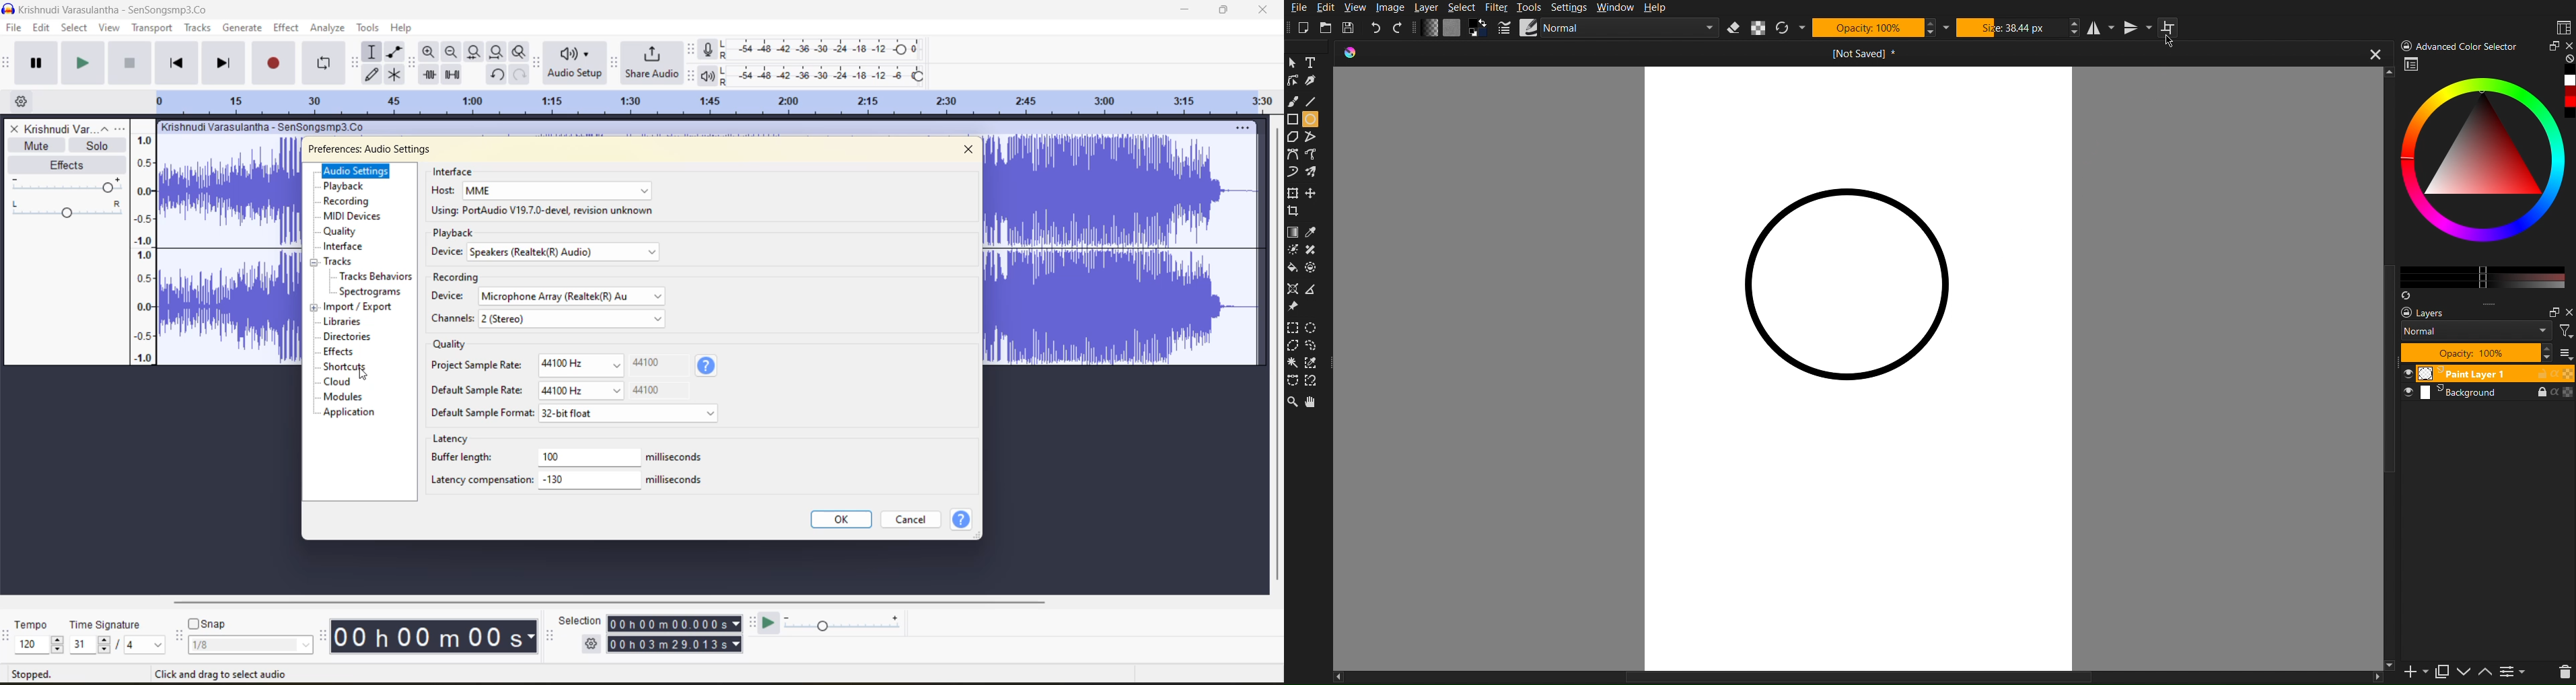 The width and height of the screenshot is (2576, 700). What do you see at coordinates (9, 64) in the screenshot?
I see `transport tool bar` at bounding box center [9, 64].